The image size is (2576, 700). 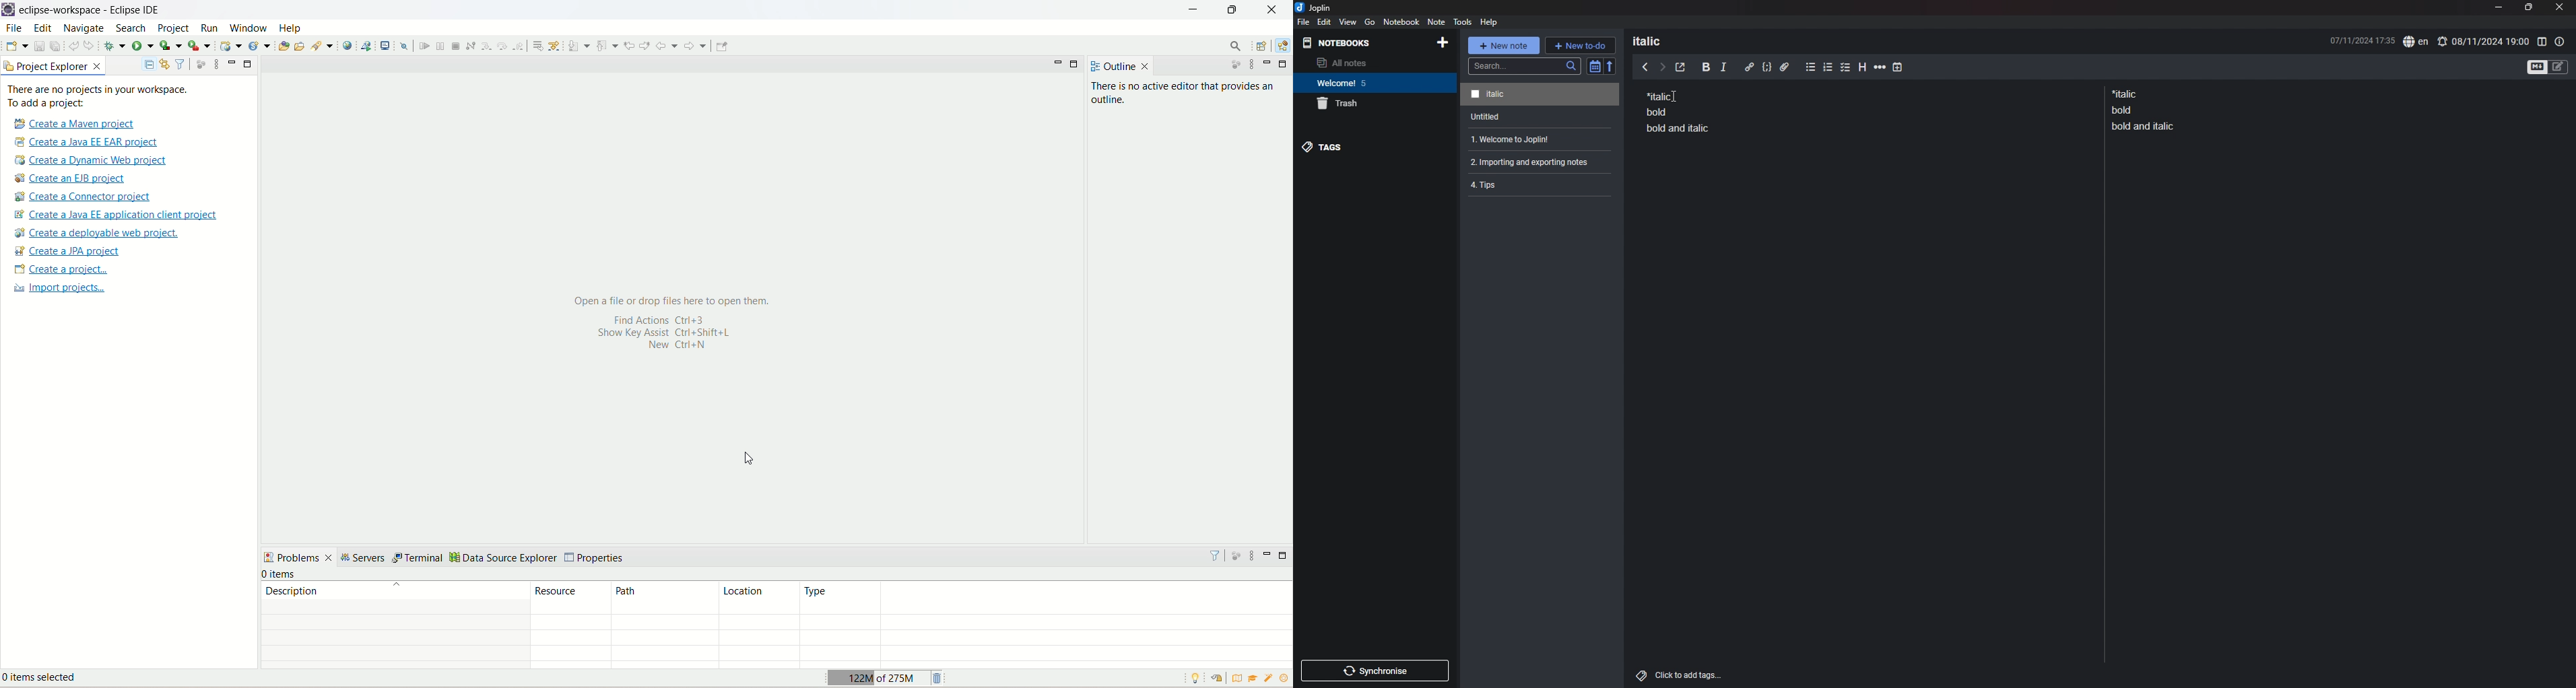 What do you see at coordinates (1371, 63) in the screenshot?
I see `all notes` at bounding box center [1371, 63].